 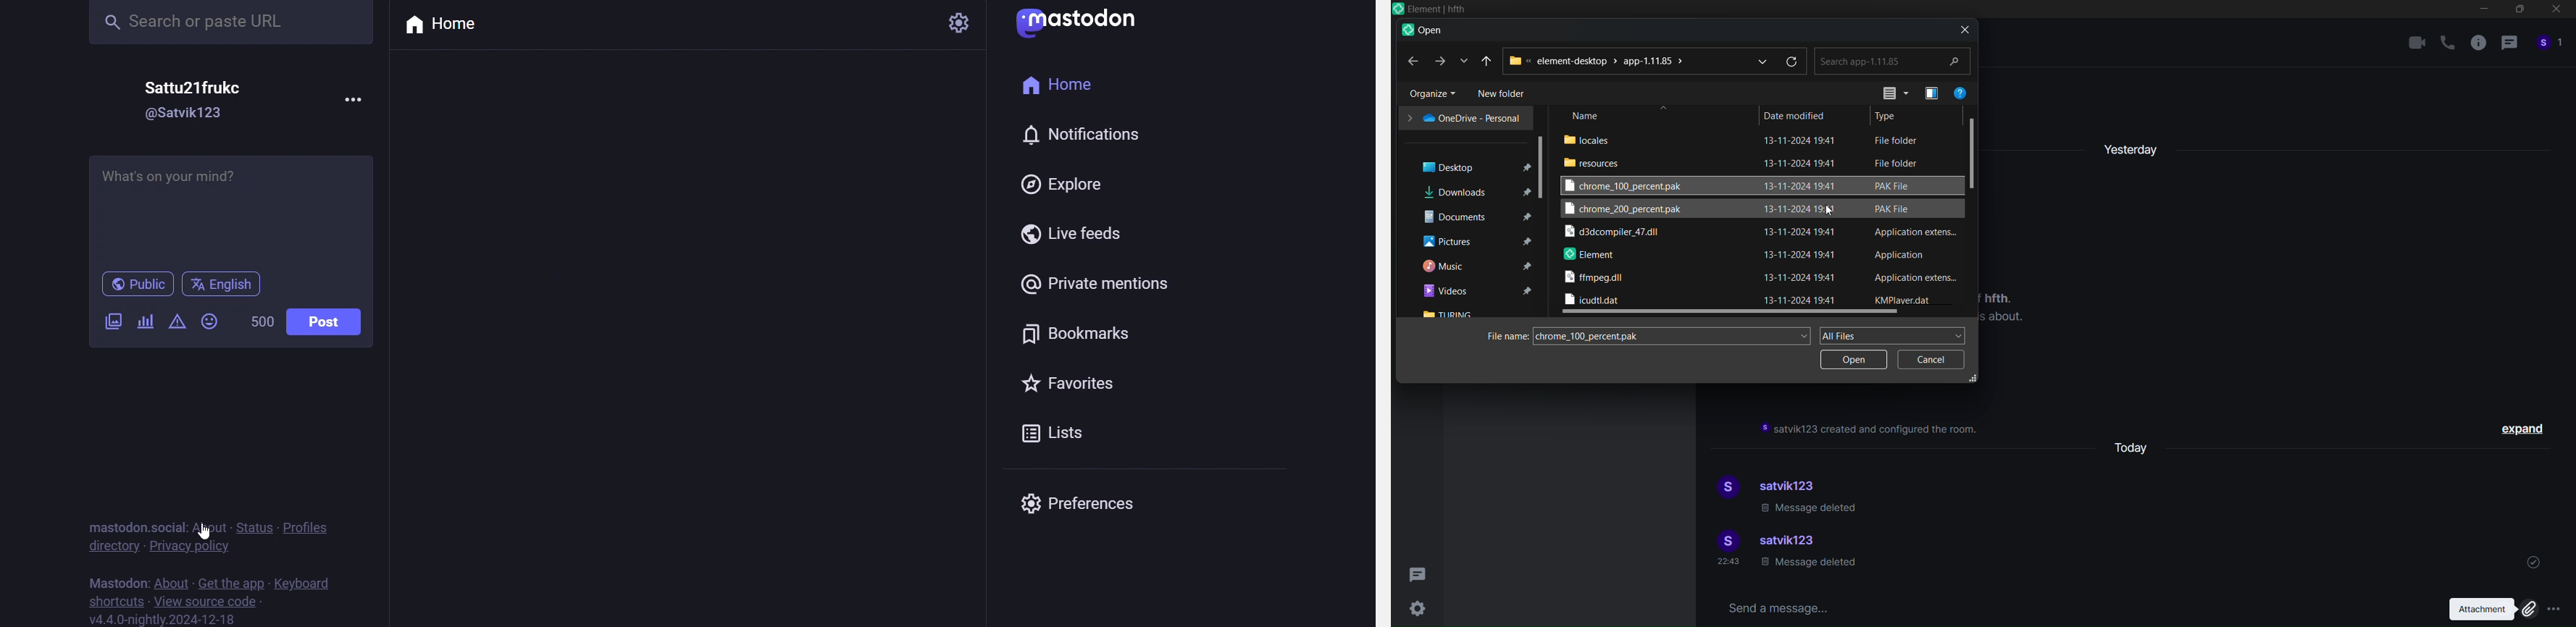 I want to click on Sattu21frukc, so click(x=196, y=91).